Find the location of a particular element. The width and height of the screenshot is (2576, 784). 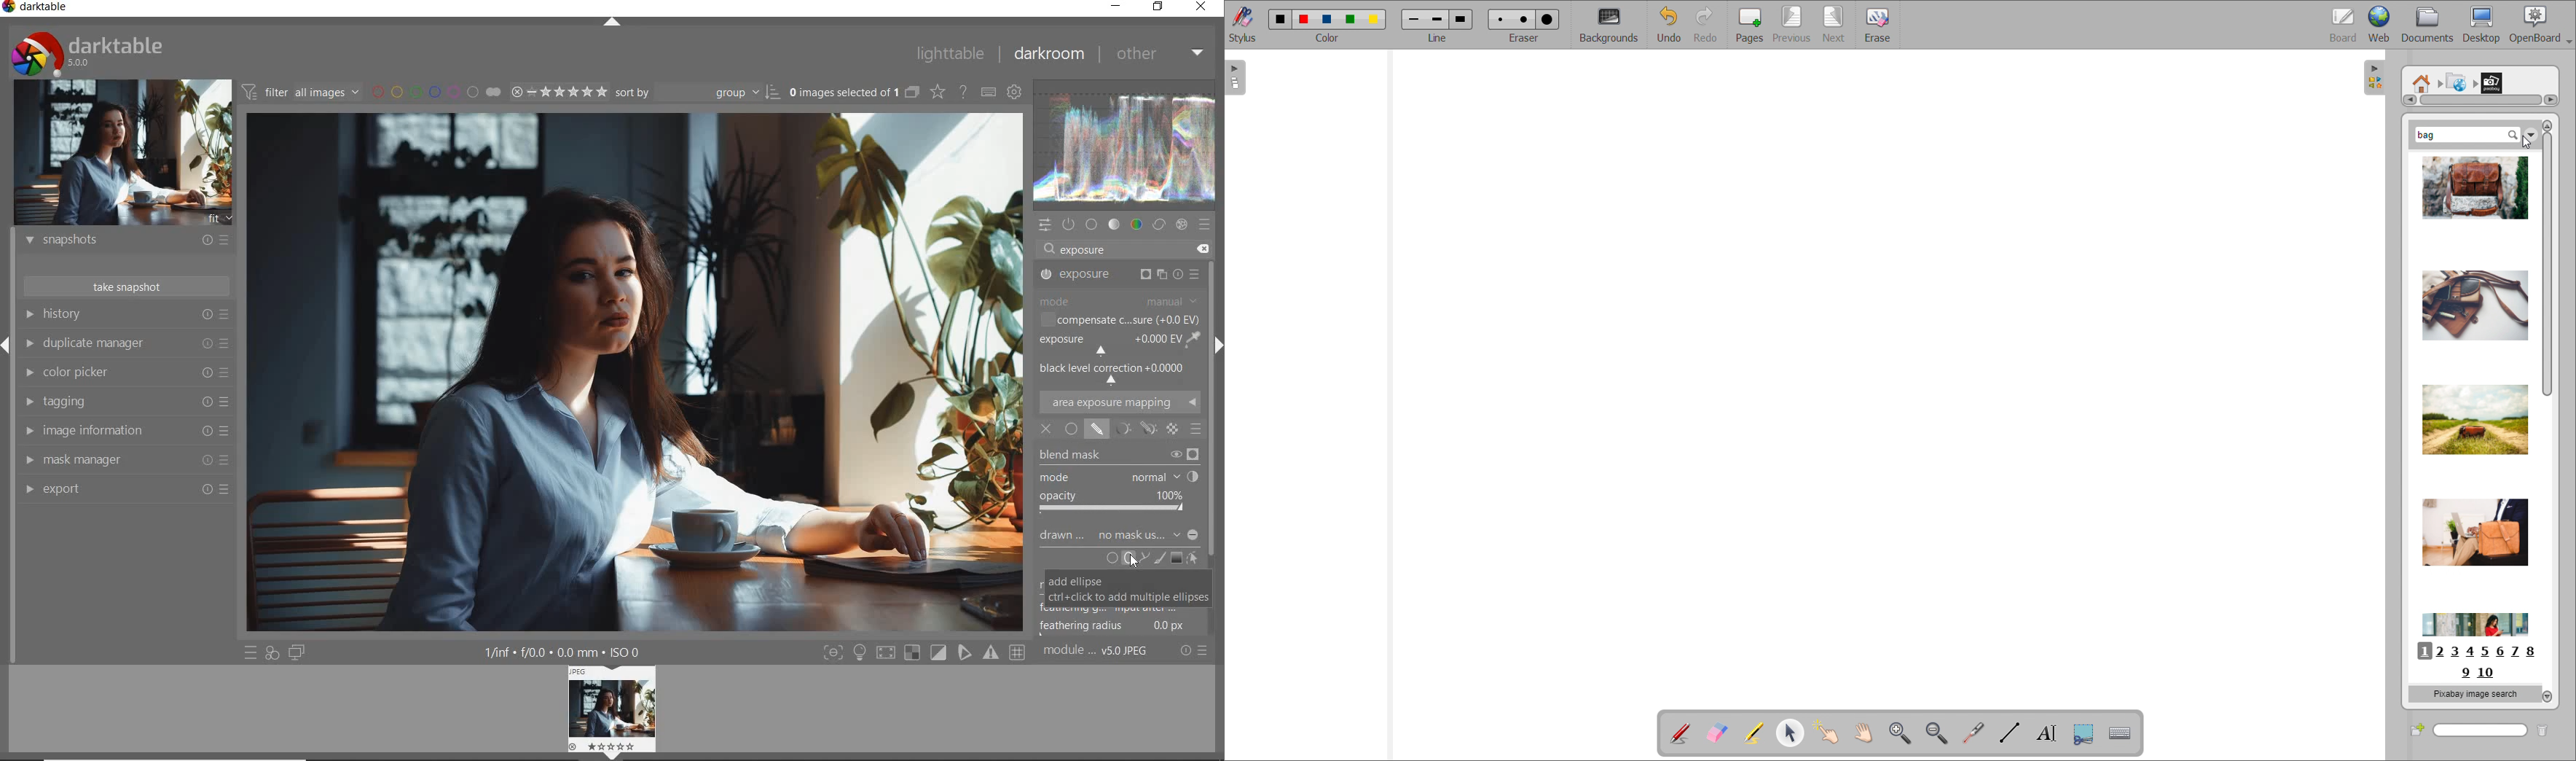

tagging is located at coordinates (128, 402).